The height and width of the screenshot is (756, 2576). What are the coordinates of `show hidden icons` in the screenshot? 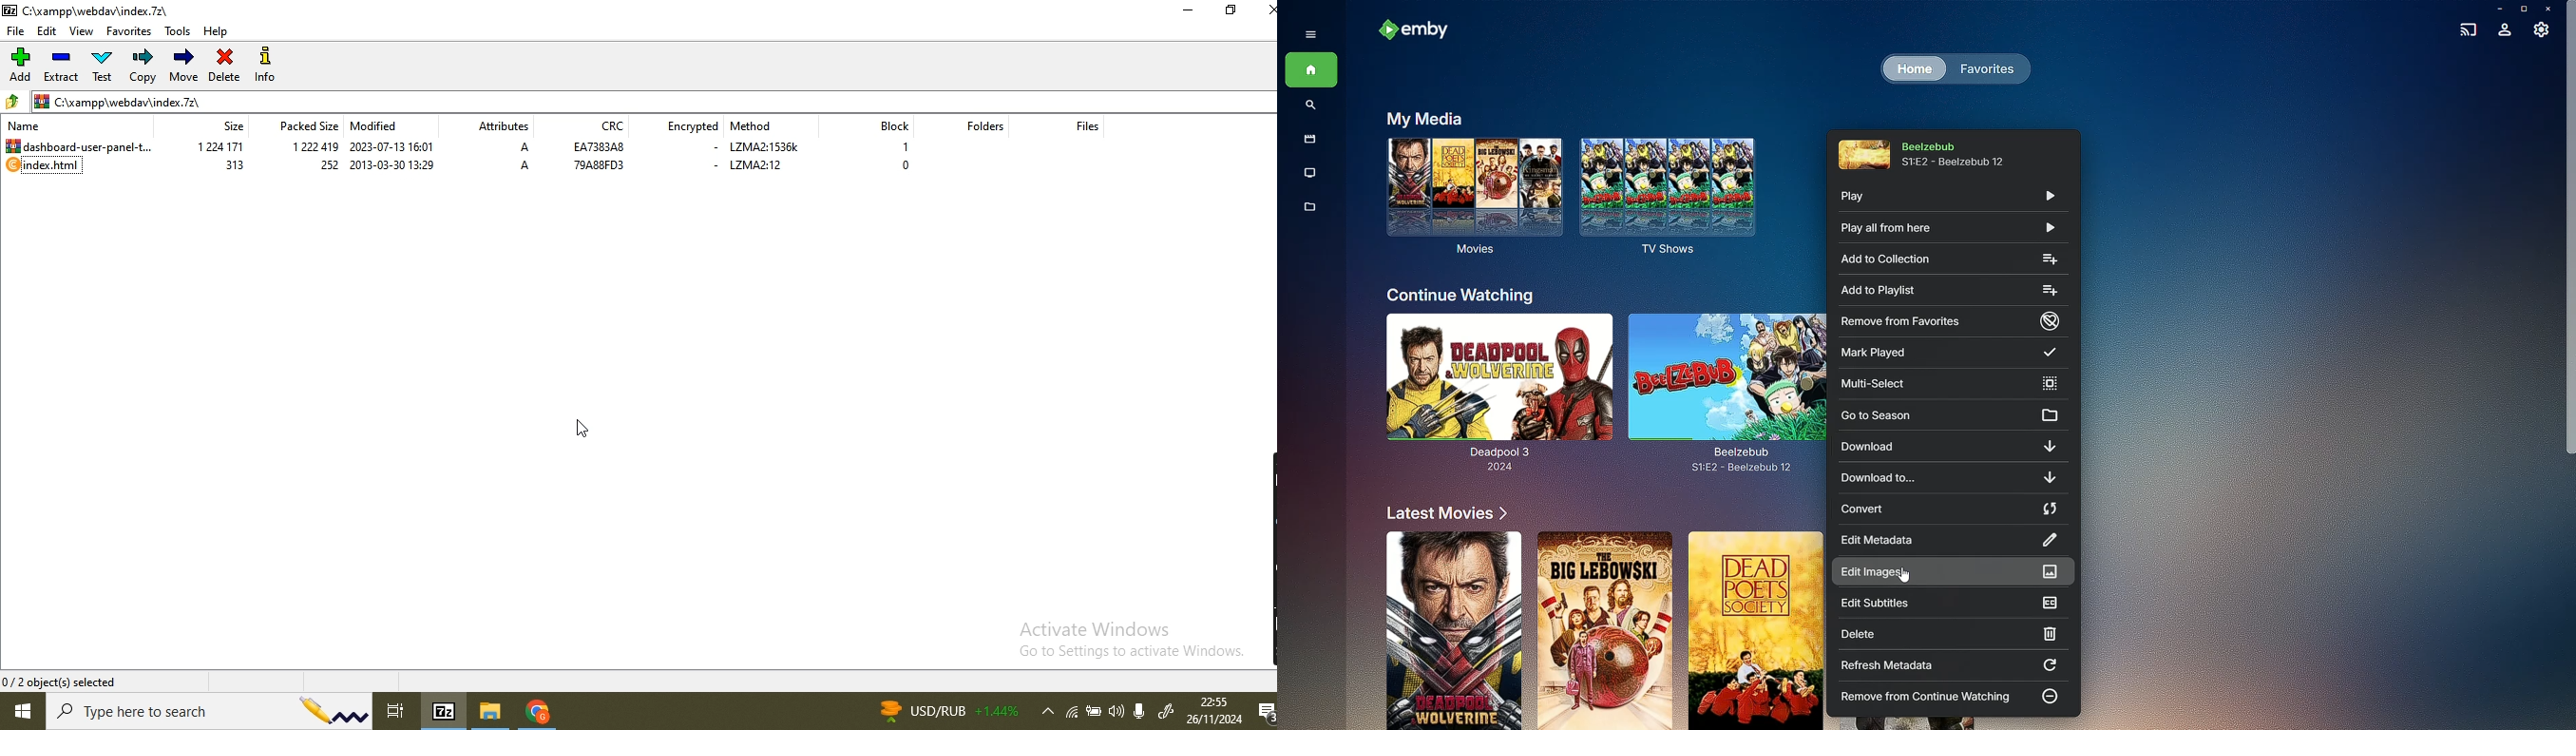 It's located at (1044, 713).